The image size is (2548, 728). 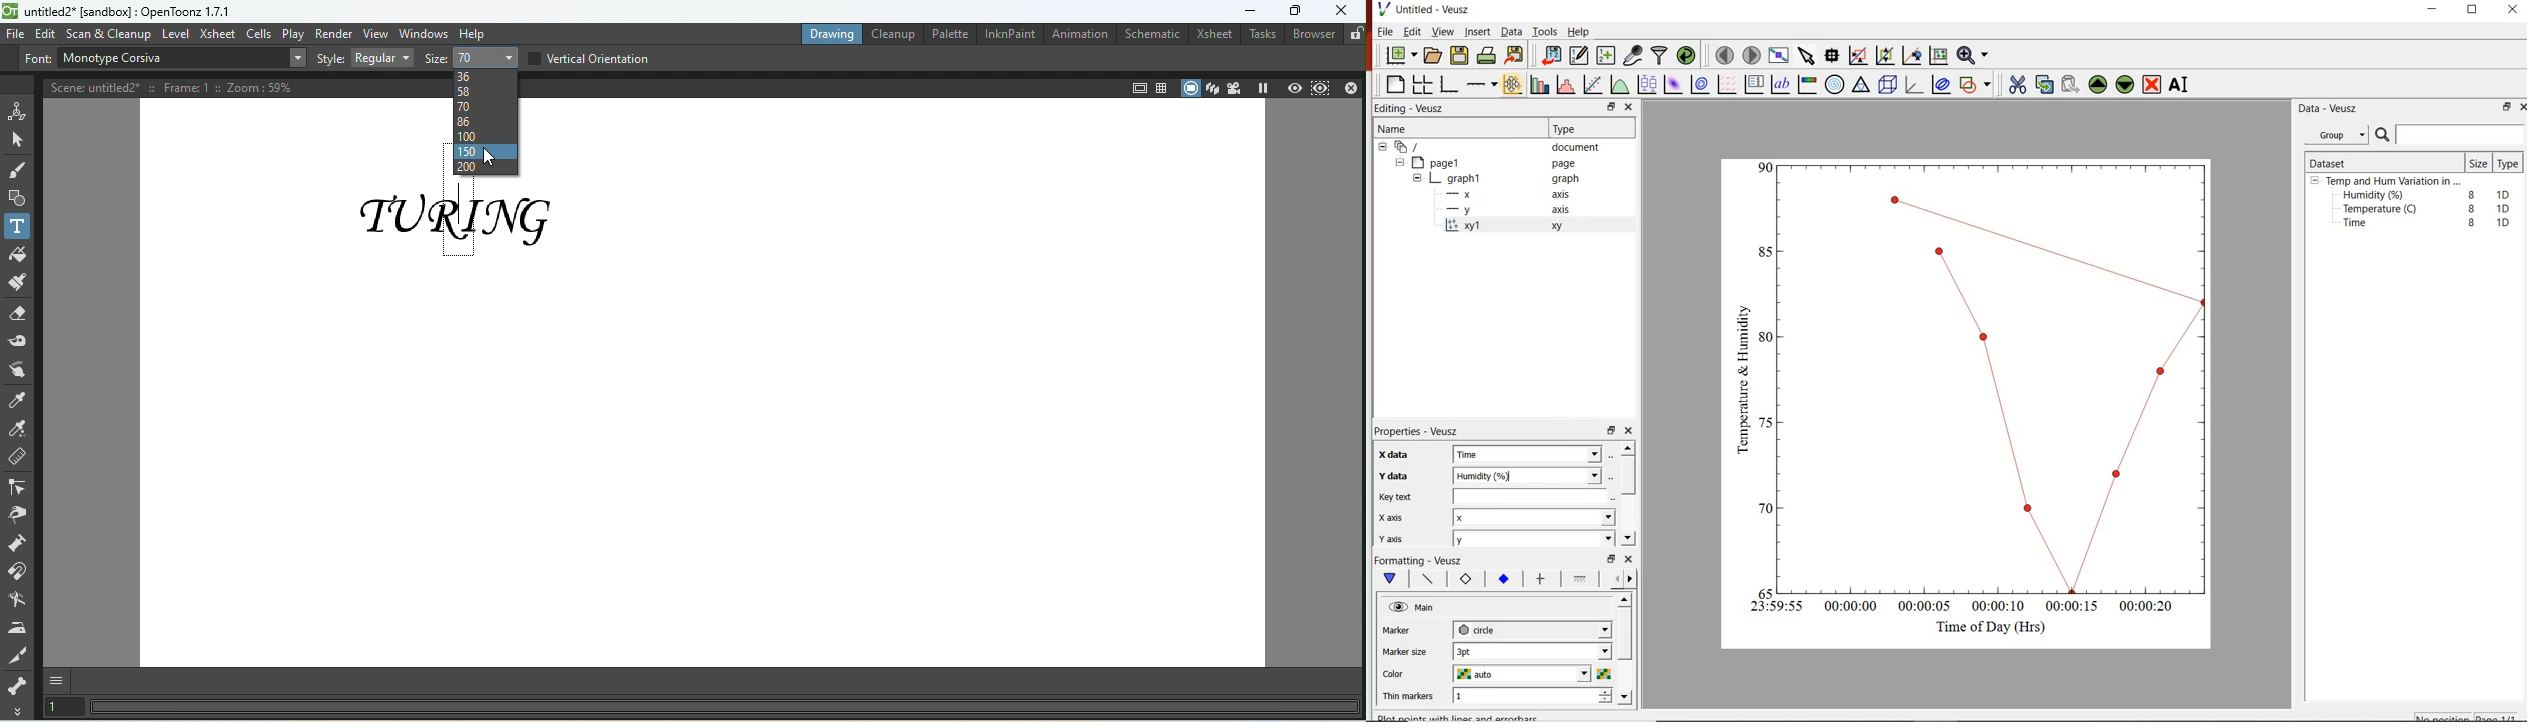 What do you see at coordinates (176, 33) in the screenshot?
I see `Level` at bounding box center [176, 33].